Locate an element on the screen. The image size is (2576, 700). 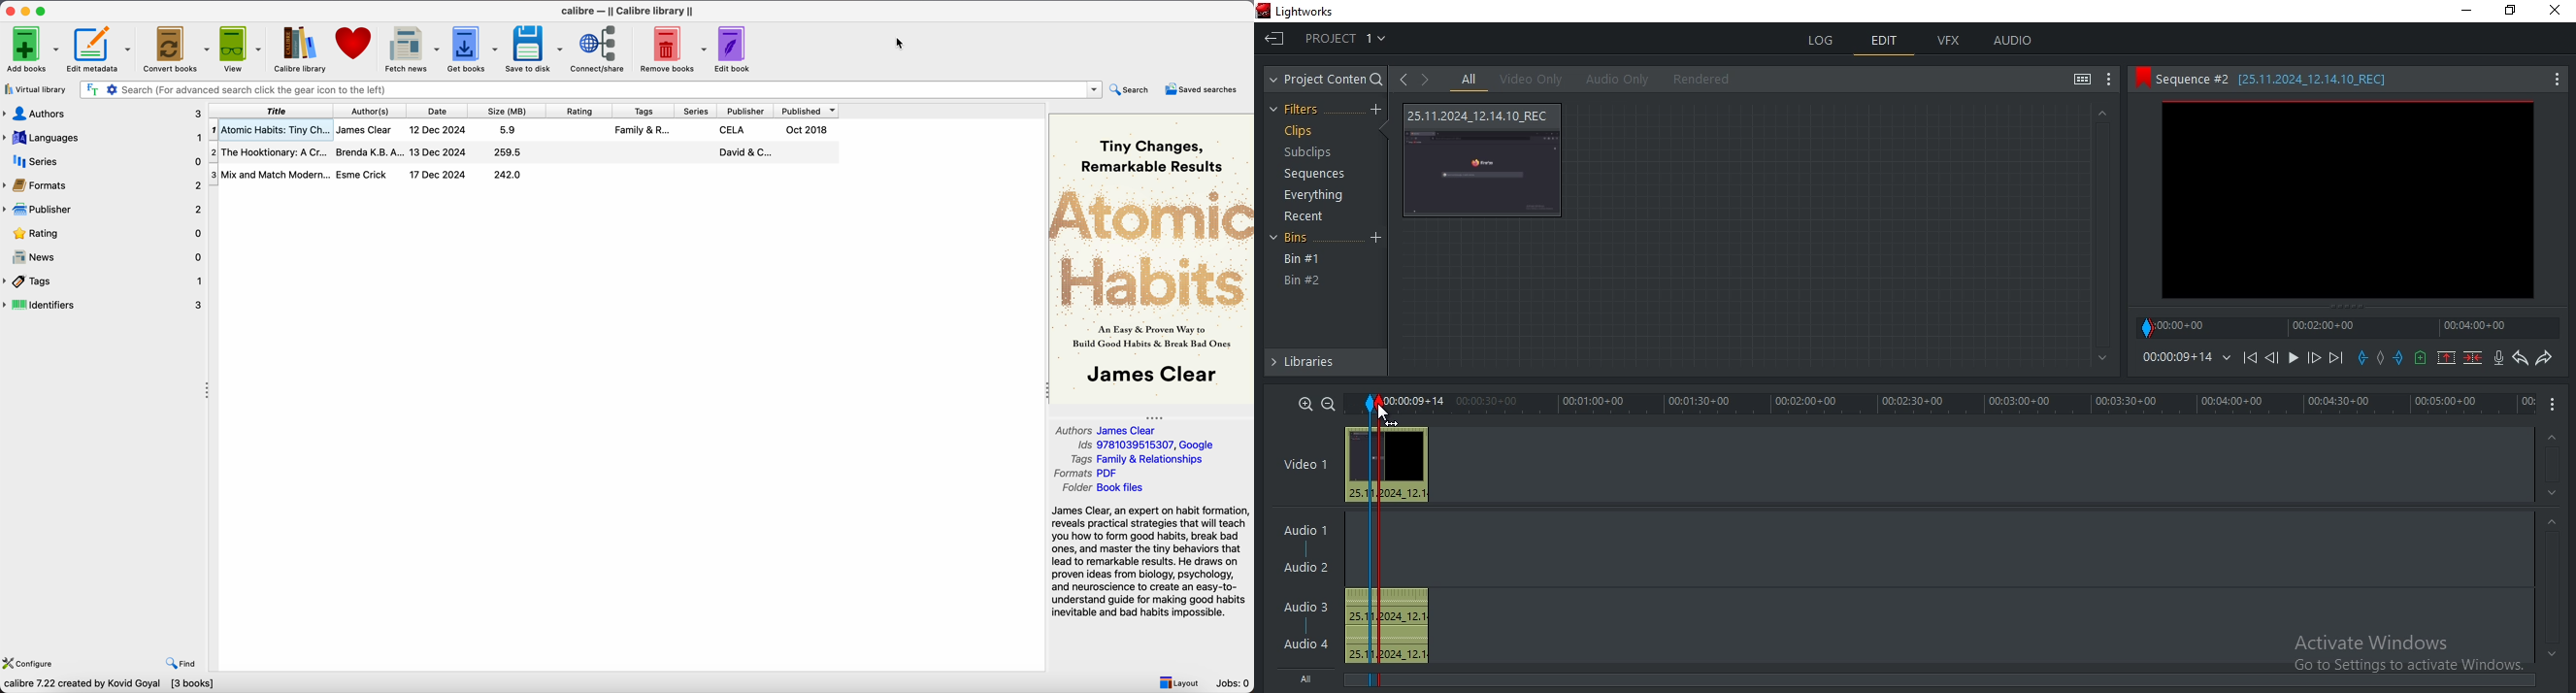
search bar is located at coordinates (591, 90).